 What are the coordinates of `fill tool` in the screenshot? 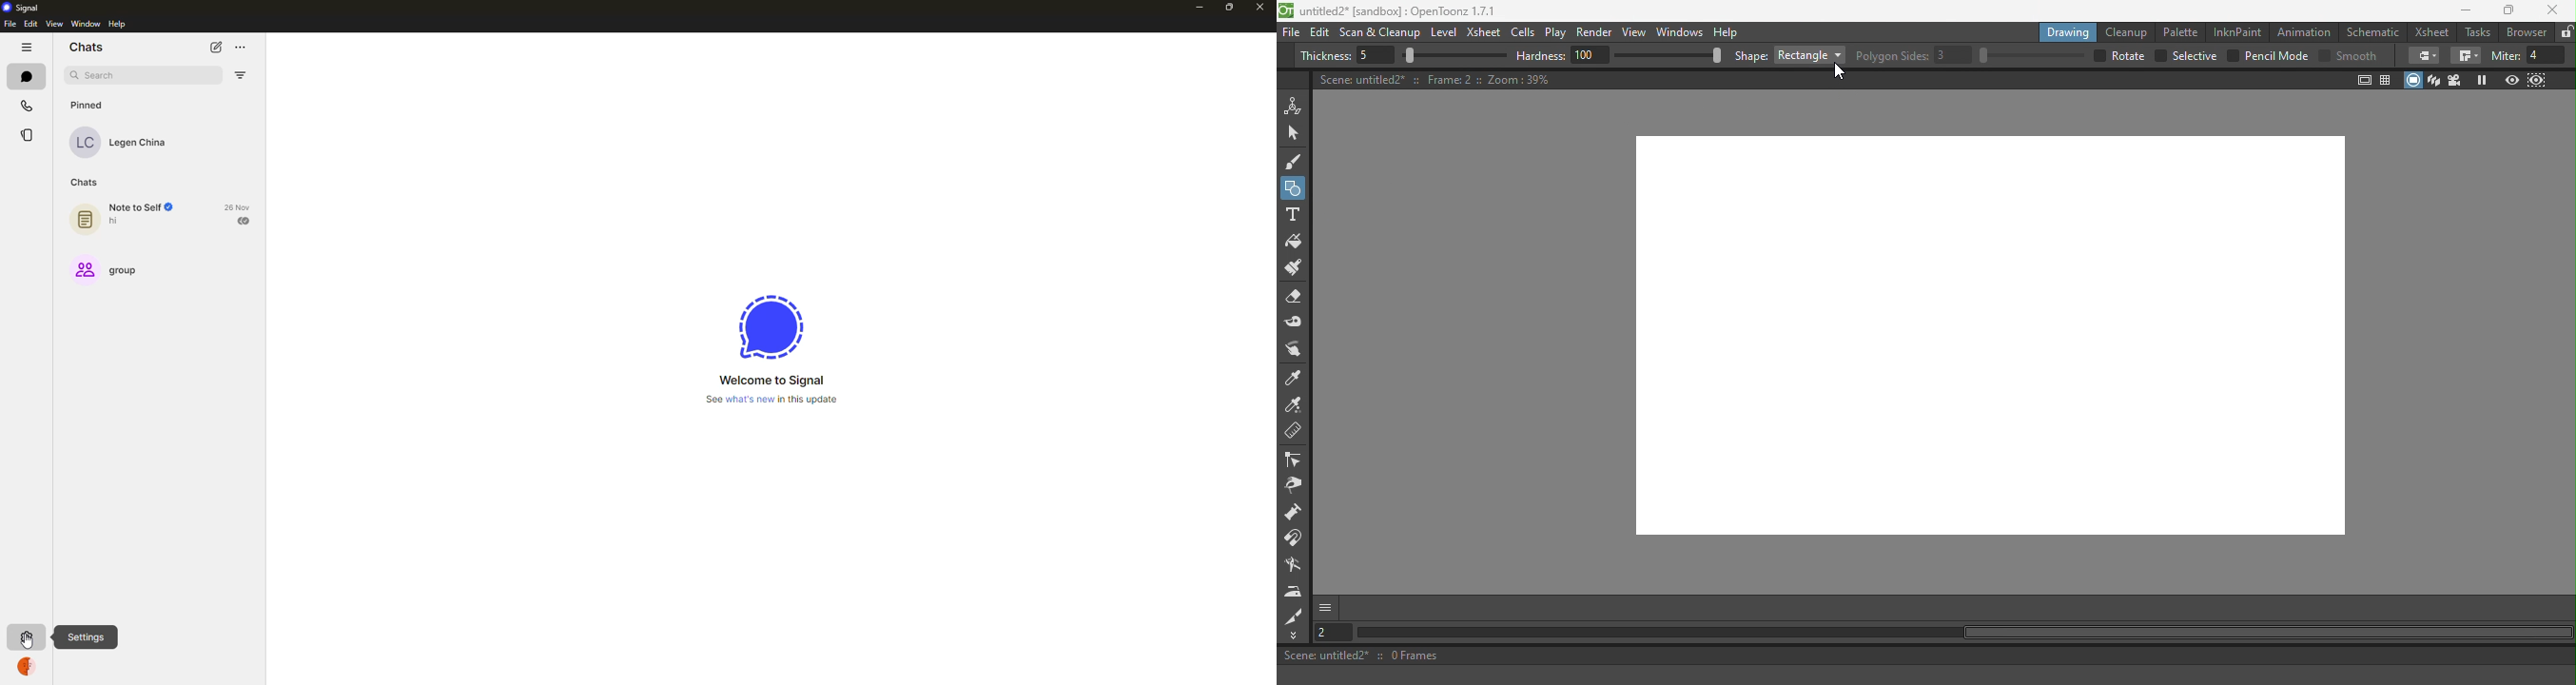 It's located at (2466, 55).